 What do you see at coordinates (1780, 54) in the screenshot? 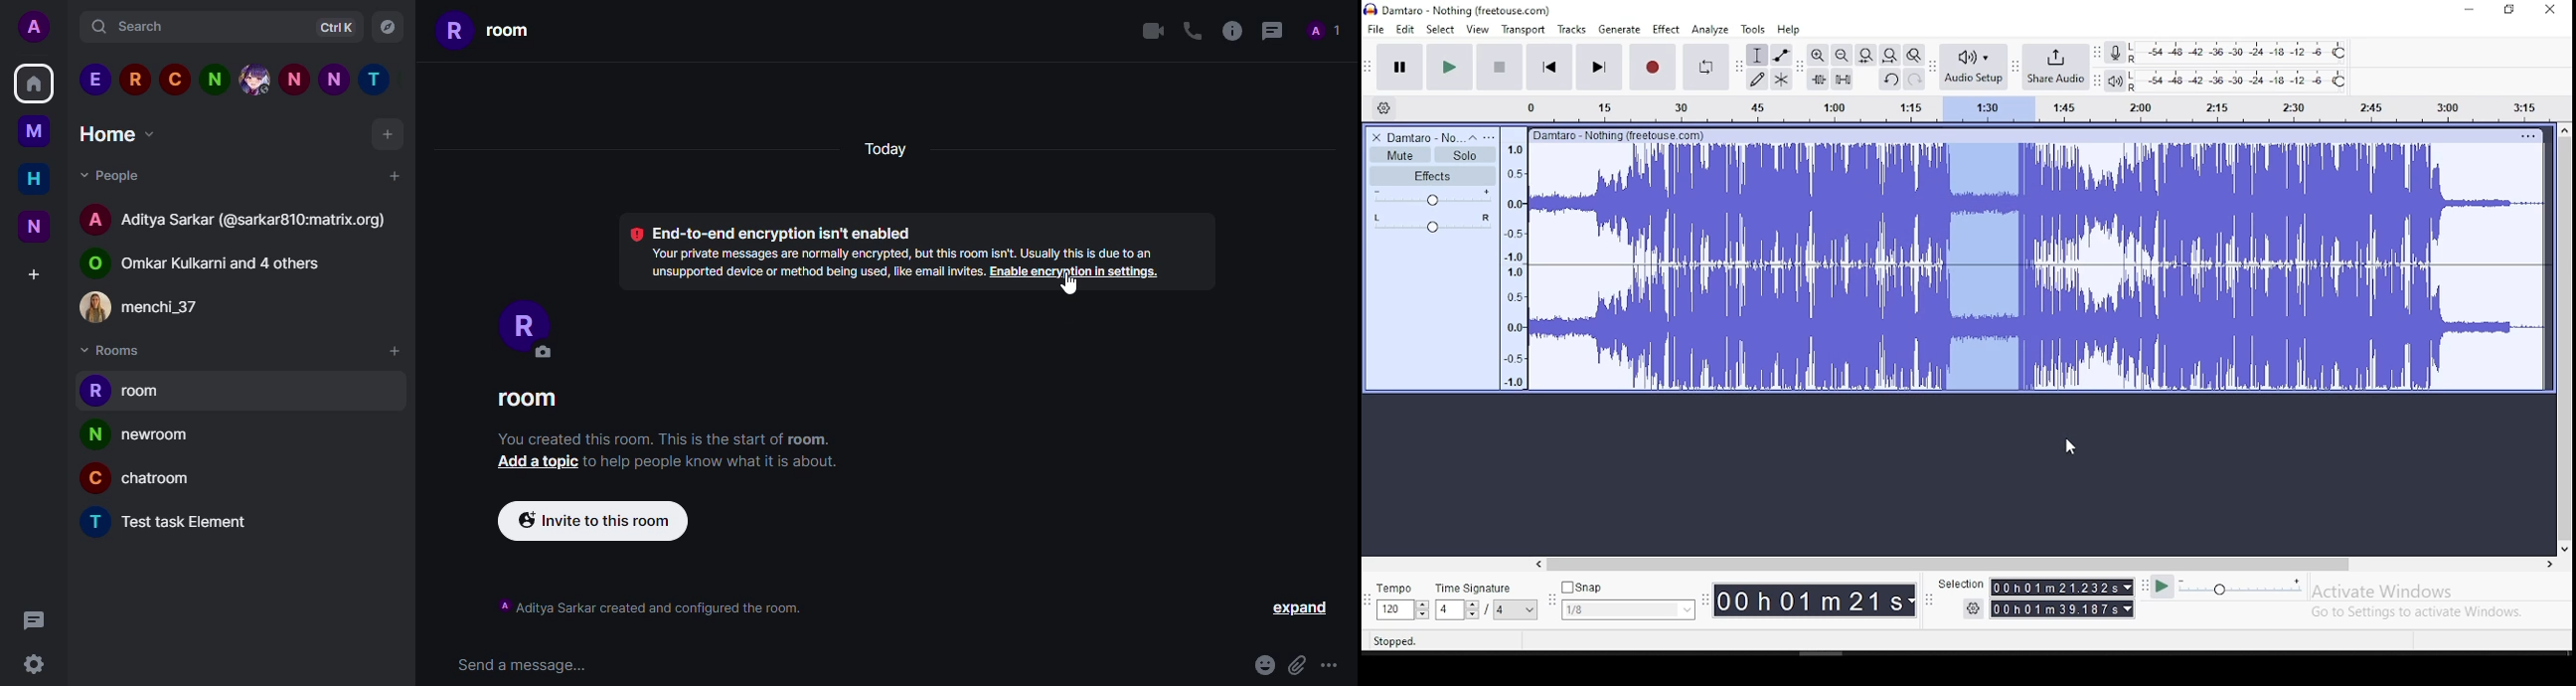
I see `envelope tool` at bounding box center [1780, 54].